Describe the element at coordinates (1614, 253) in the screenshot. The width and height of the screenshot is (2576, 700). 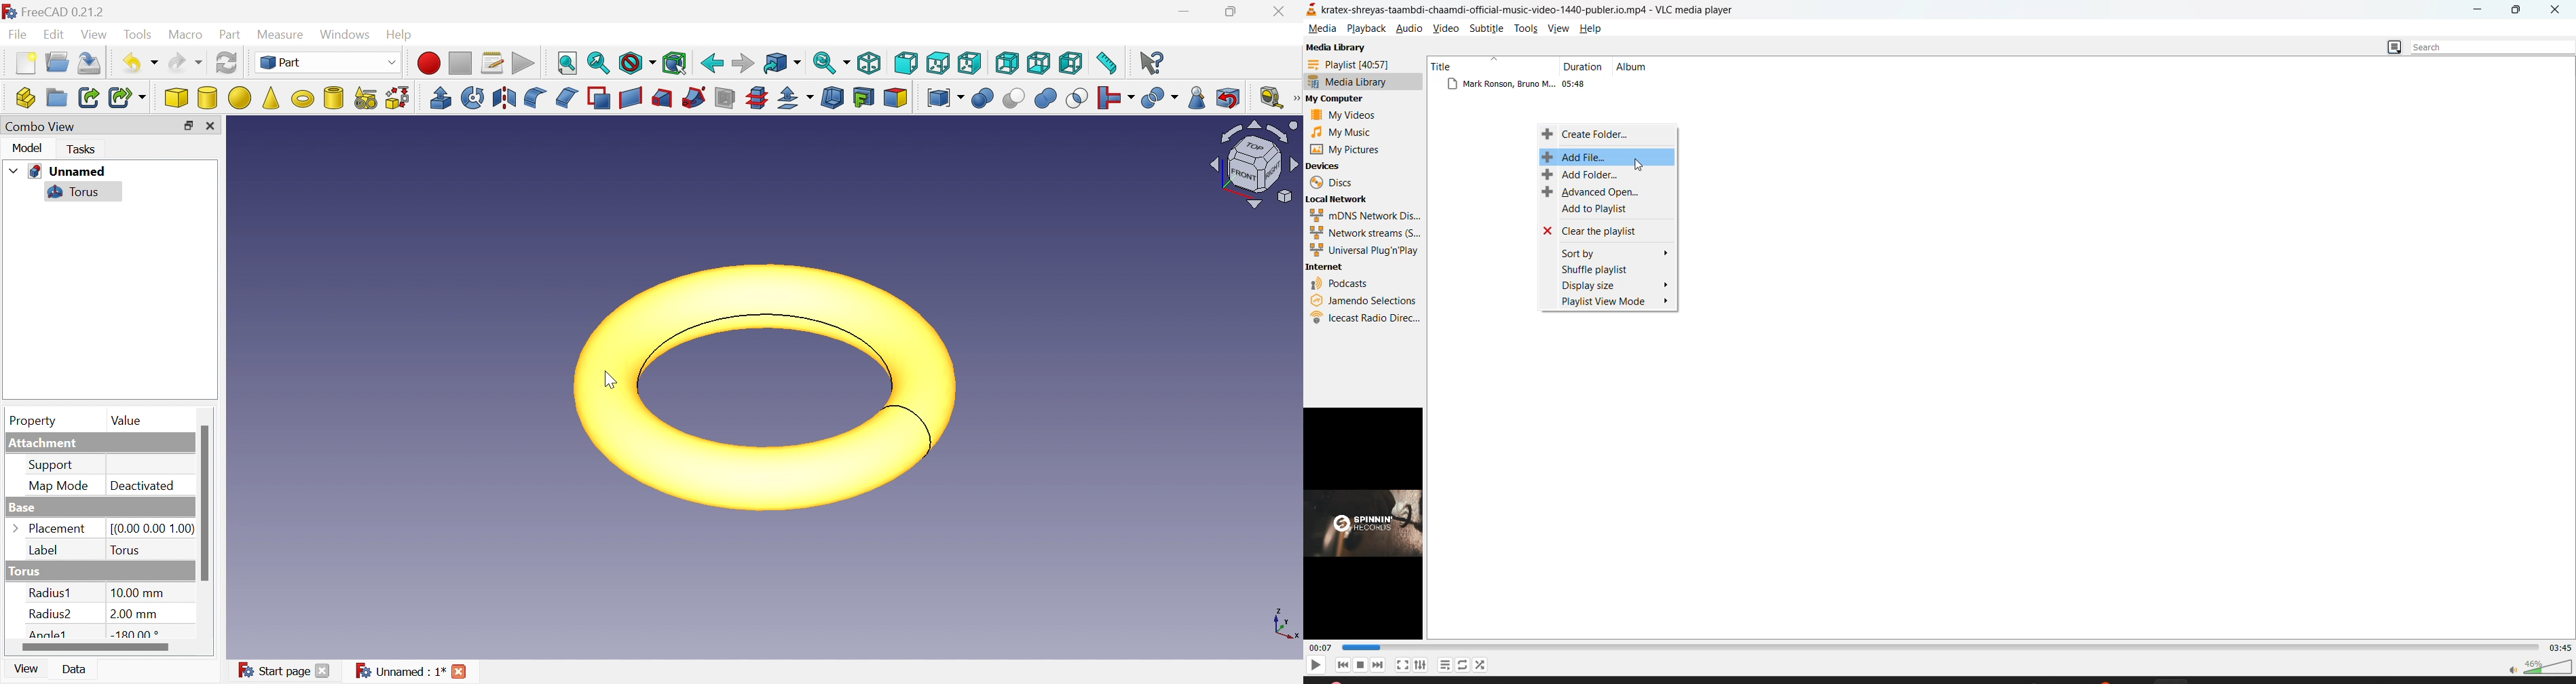
I see `sort by` at that location.